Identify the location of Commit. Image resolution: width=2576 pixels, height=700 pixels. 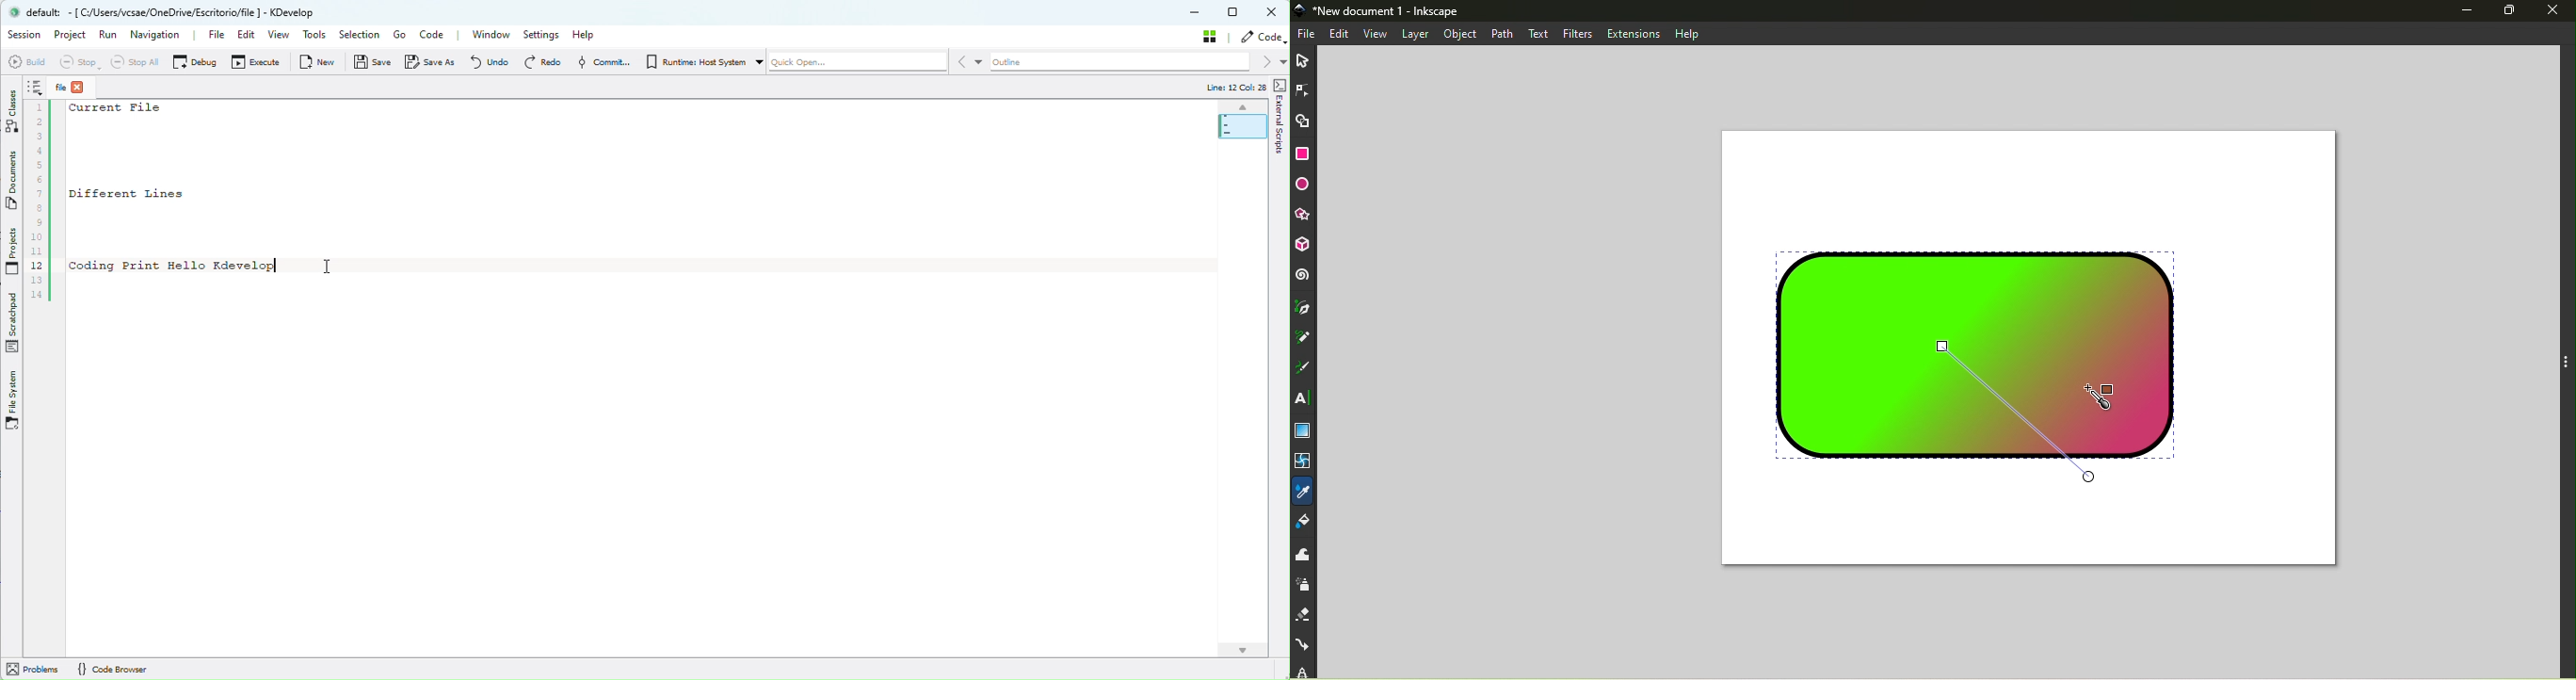
(604, 63).